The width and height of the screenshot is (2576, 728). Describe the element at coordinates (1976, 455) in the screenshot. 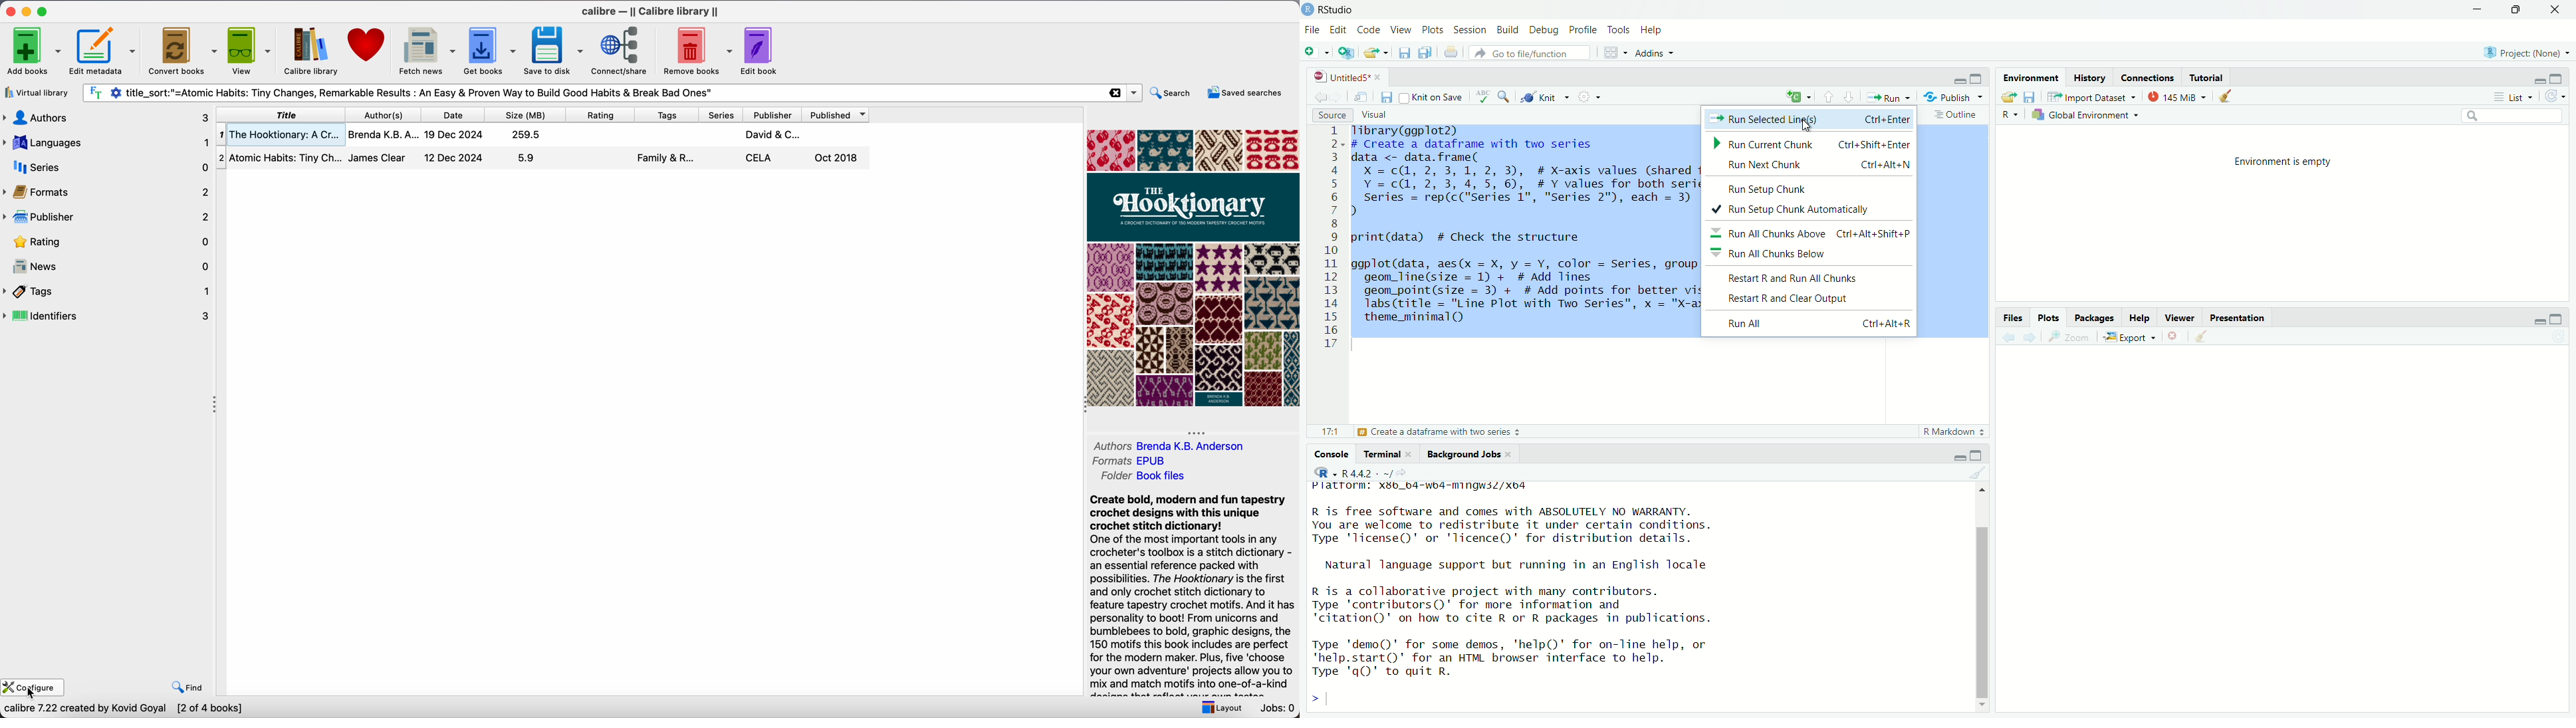

I see `Maximize` at that location.